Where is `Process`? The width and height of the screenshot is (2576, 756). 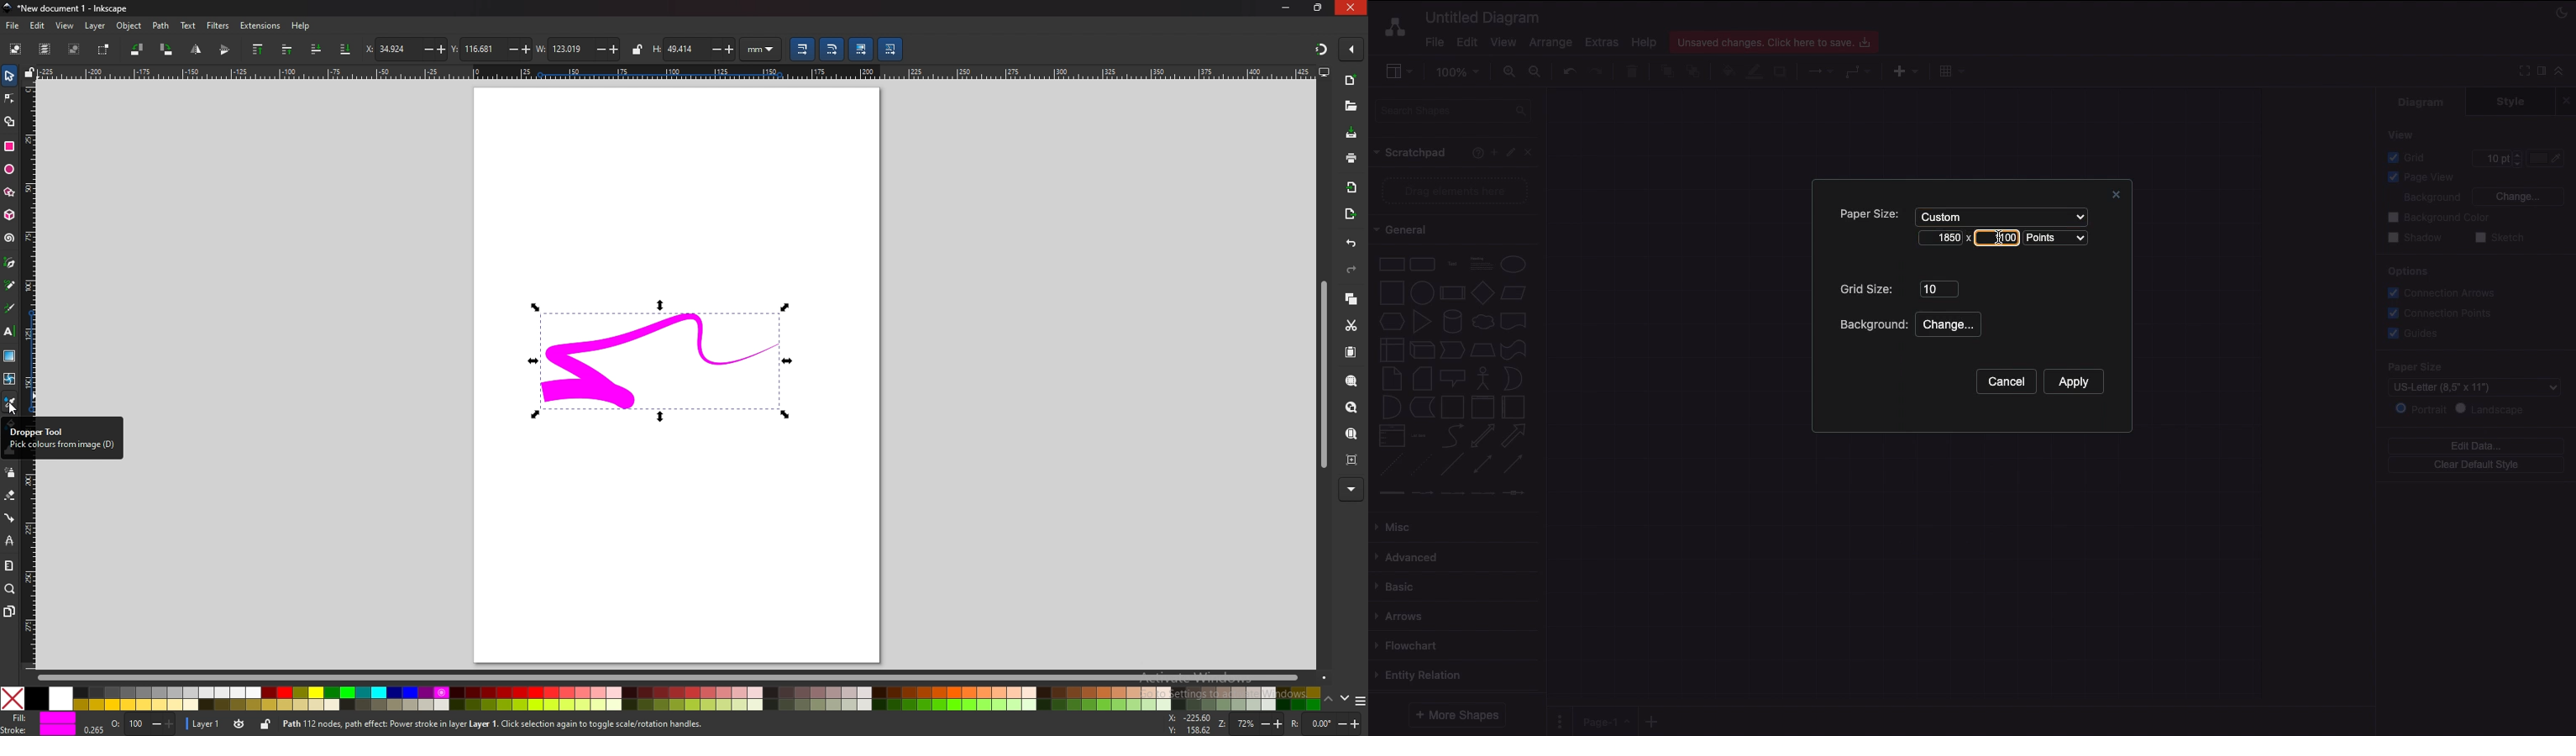 Process is located at coordinates (1451, 294).